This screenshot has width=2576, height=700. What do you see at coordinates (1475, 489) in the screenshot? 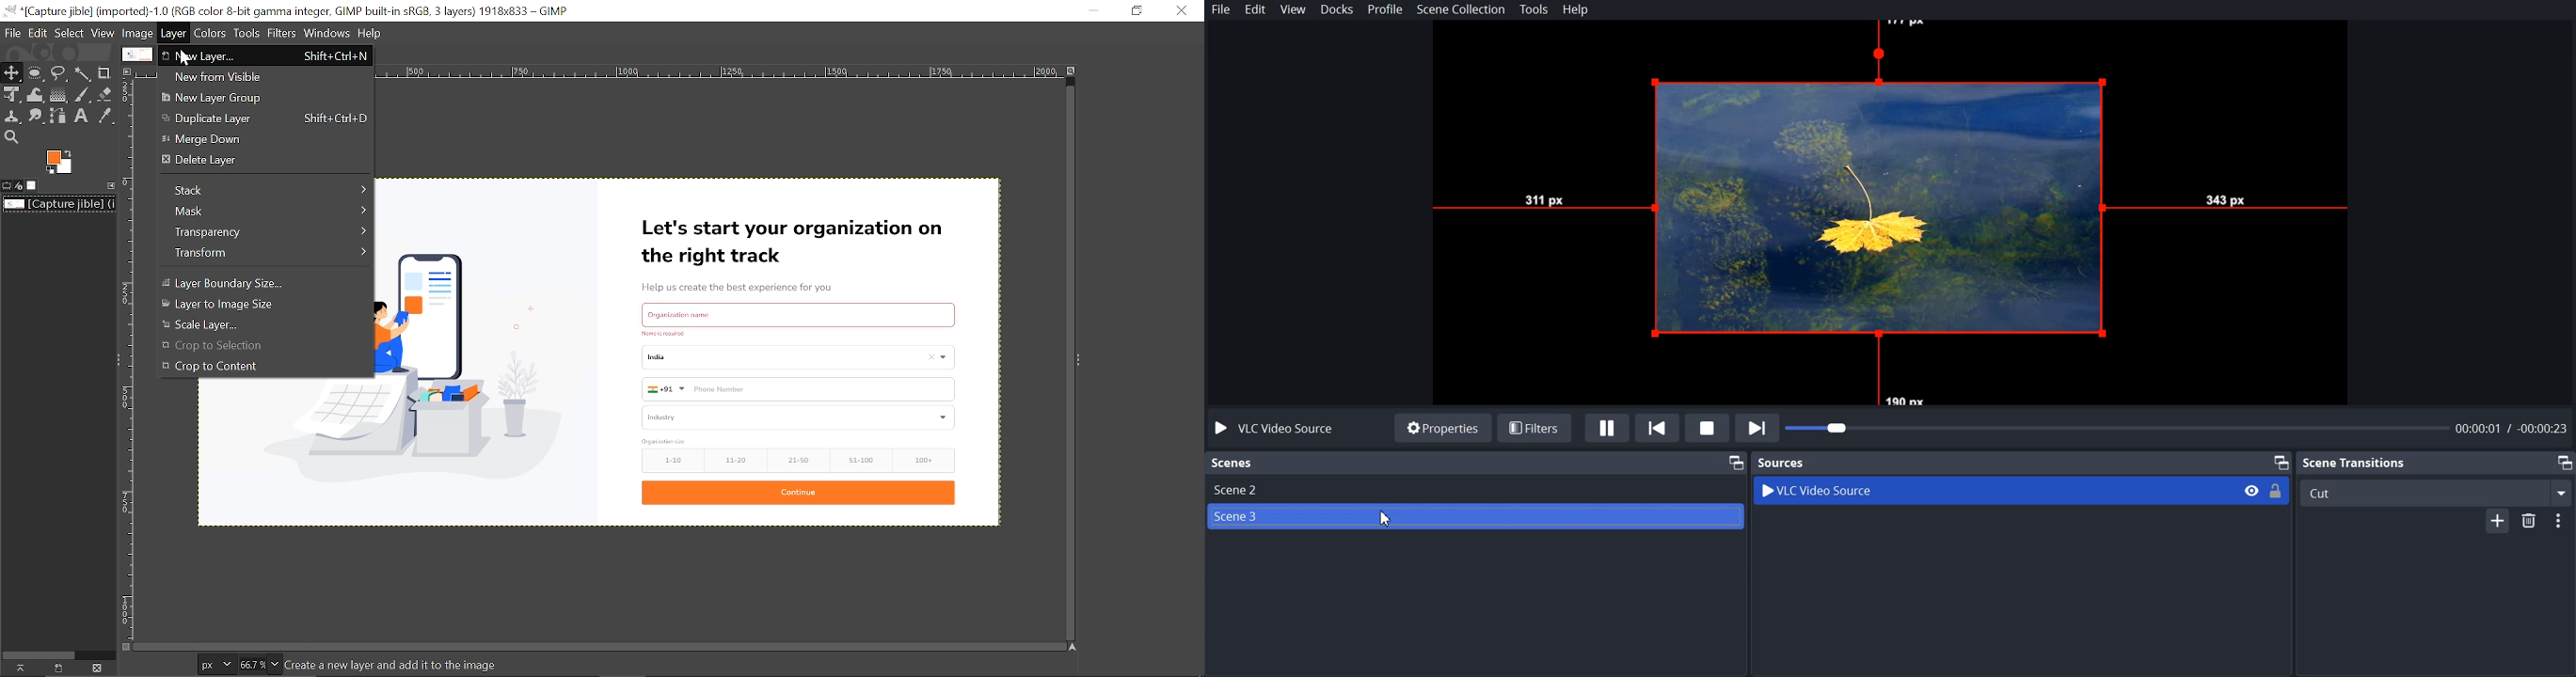
I see `Source 2` at bounding box center [1475, 489].